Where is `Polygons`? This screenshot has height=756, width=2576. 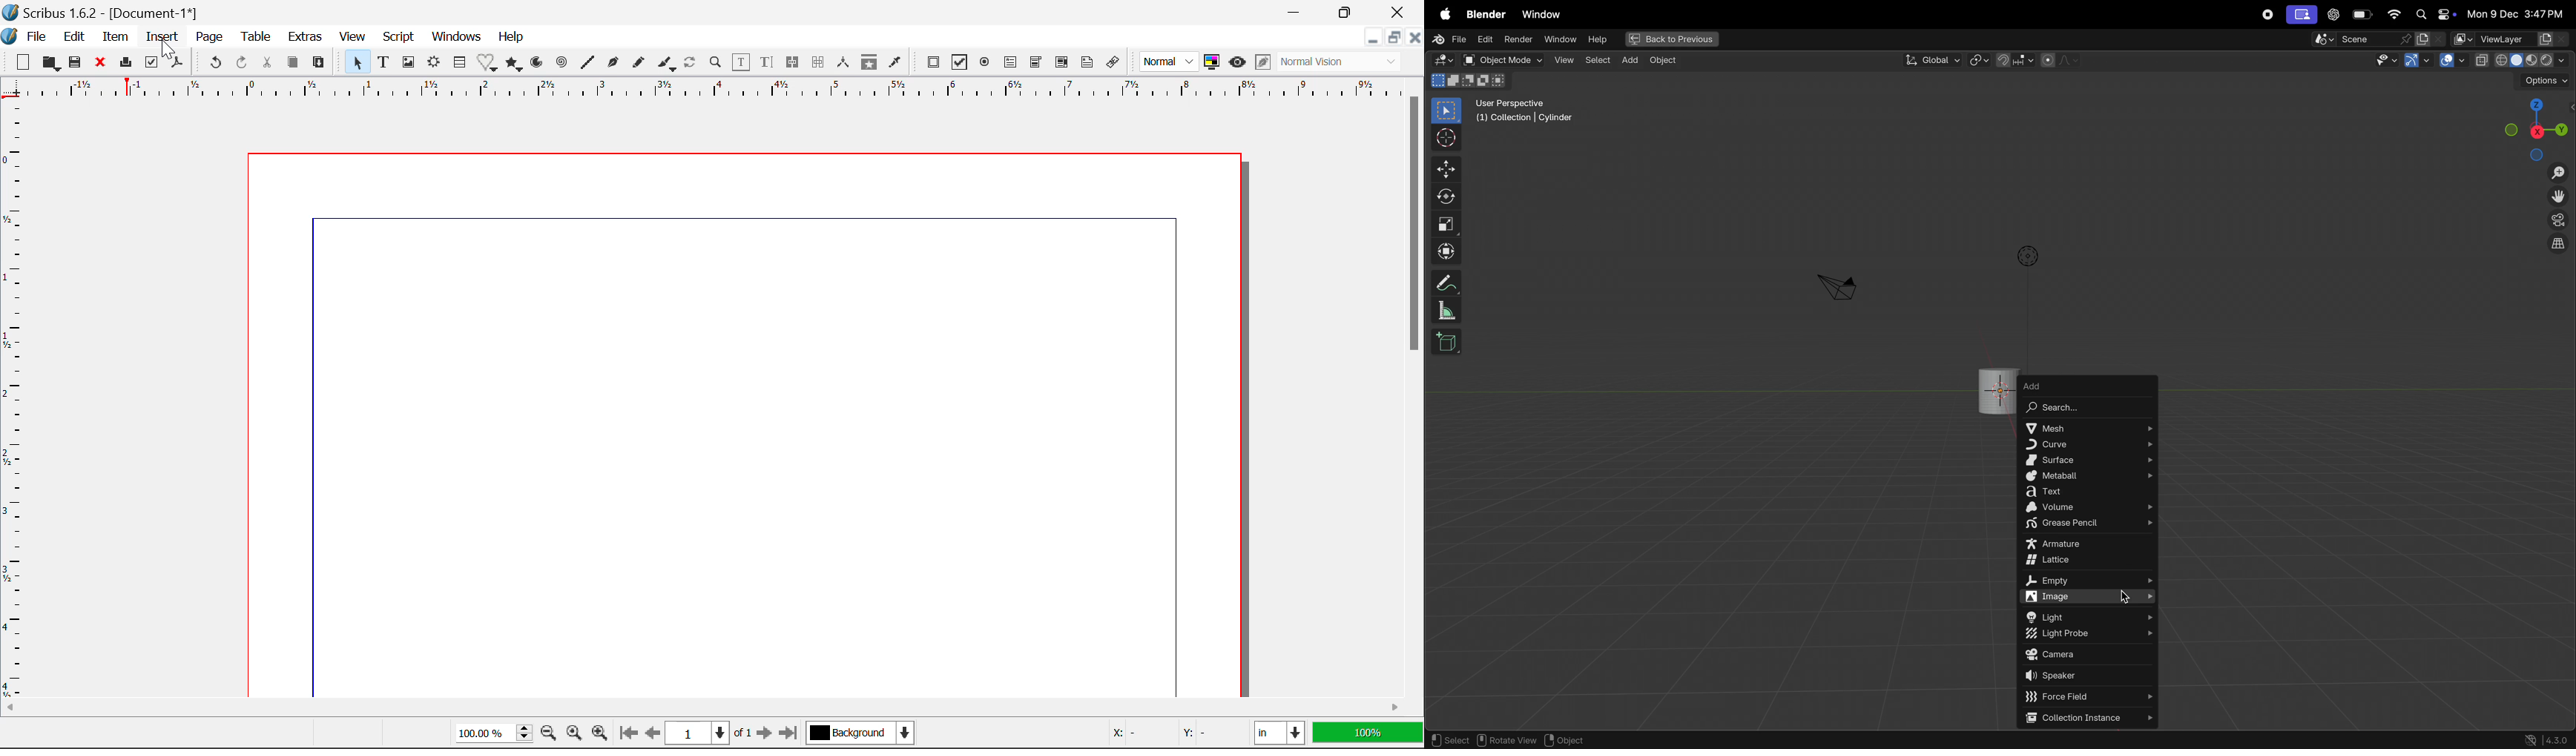
Polygons is located at coordinates (515, 65).